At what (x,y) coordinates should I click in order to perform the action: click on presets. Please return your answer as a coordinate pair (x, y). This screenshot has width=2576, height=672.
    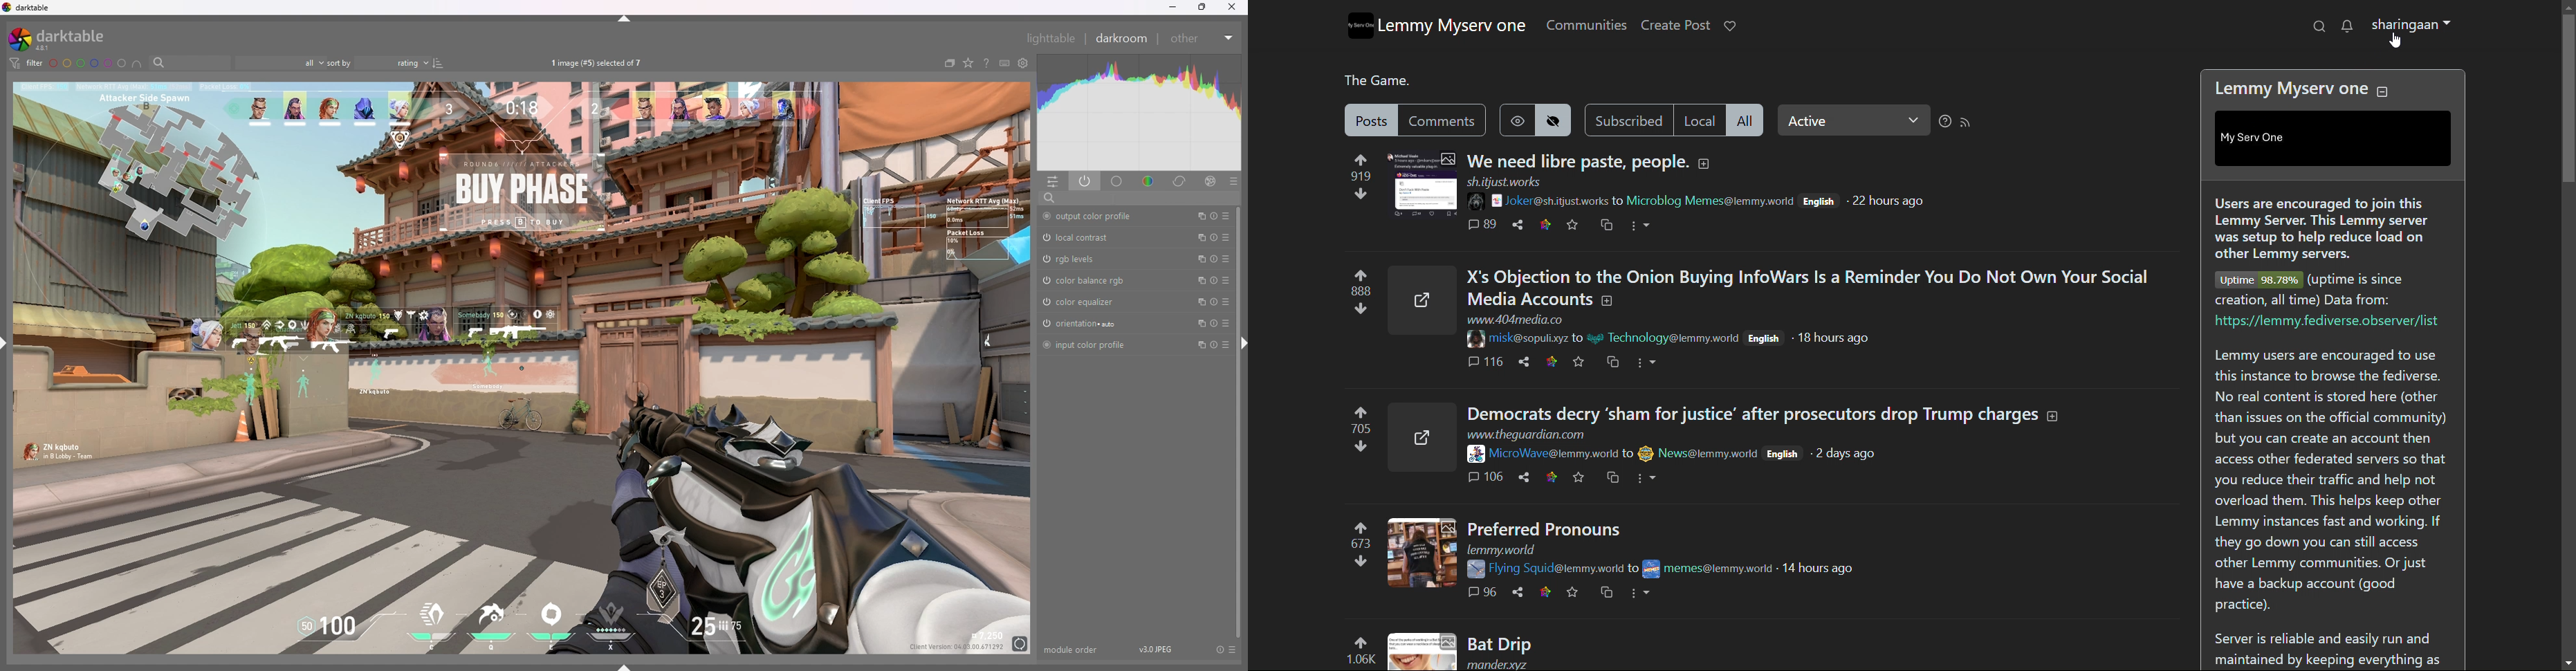
    Looking at the image, I should click on (1227, 322).